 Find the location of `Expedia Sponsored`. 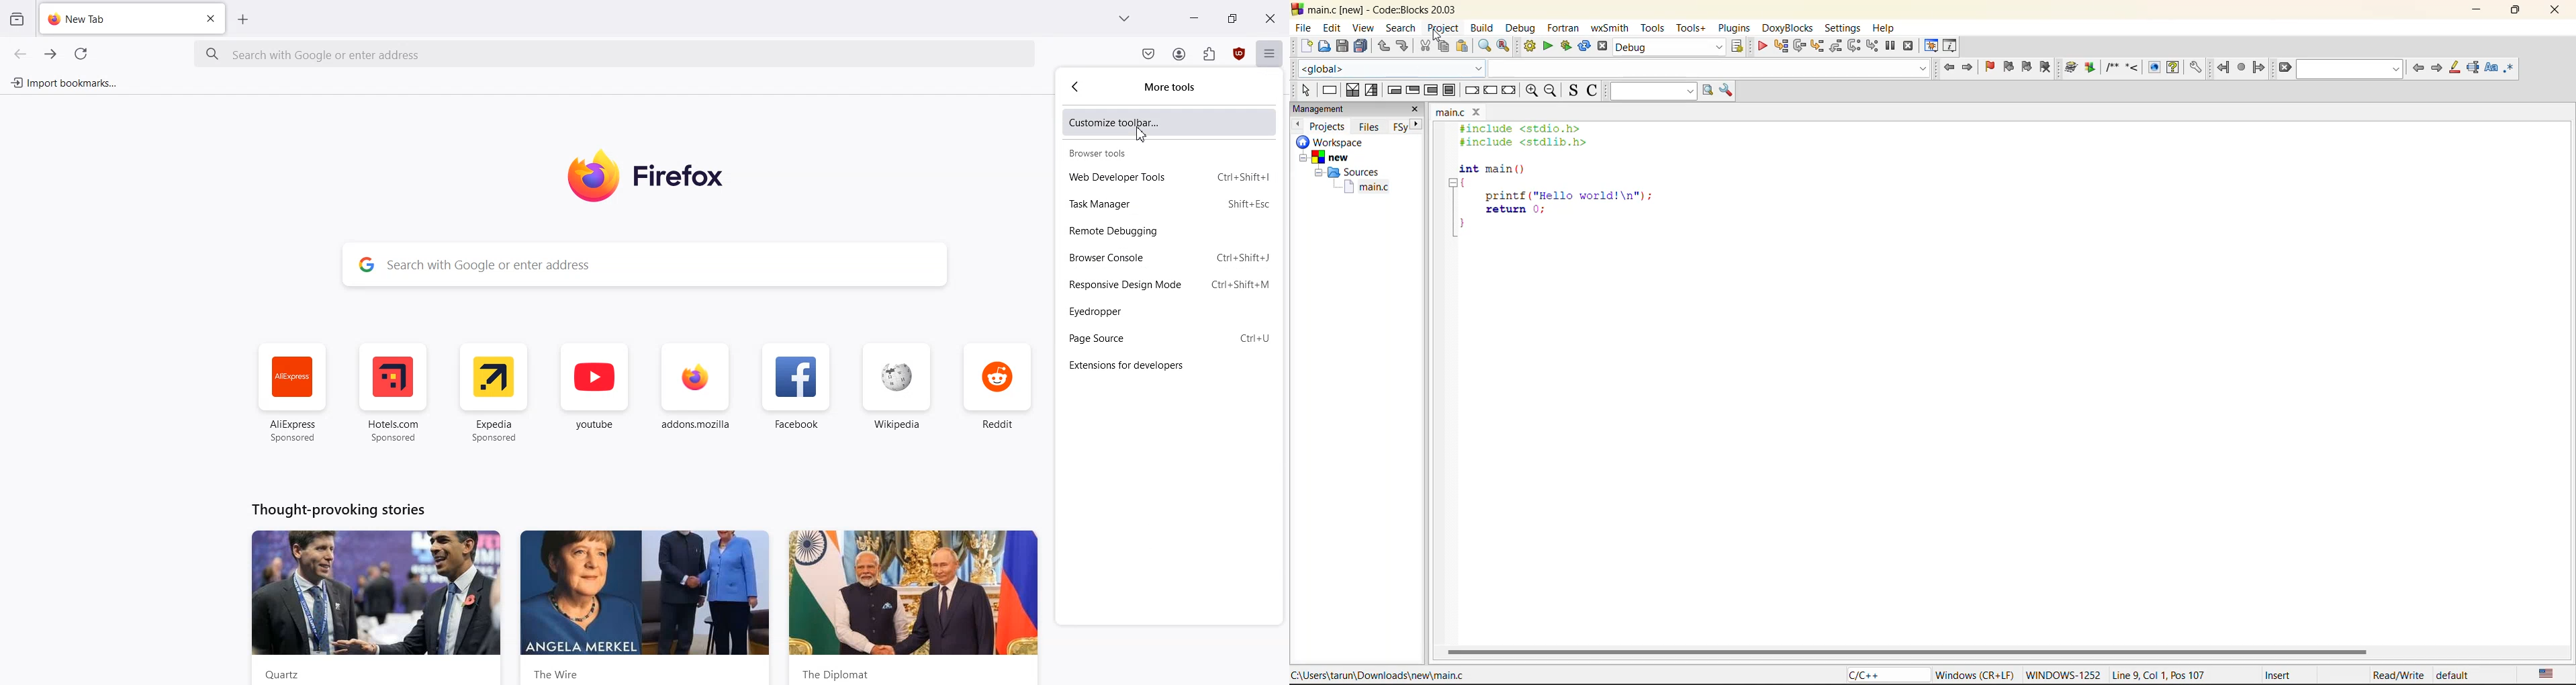

Expedia Sponsored is located at coordinates (494, 392).